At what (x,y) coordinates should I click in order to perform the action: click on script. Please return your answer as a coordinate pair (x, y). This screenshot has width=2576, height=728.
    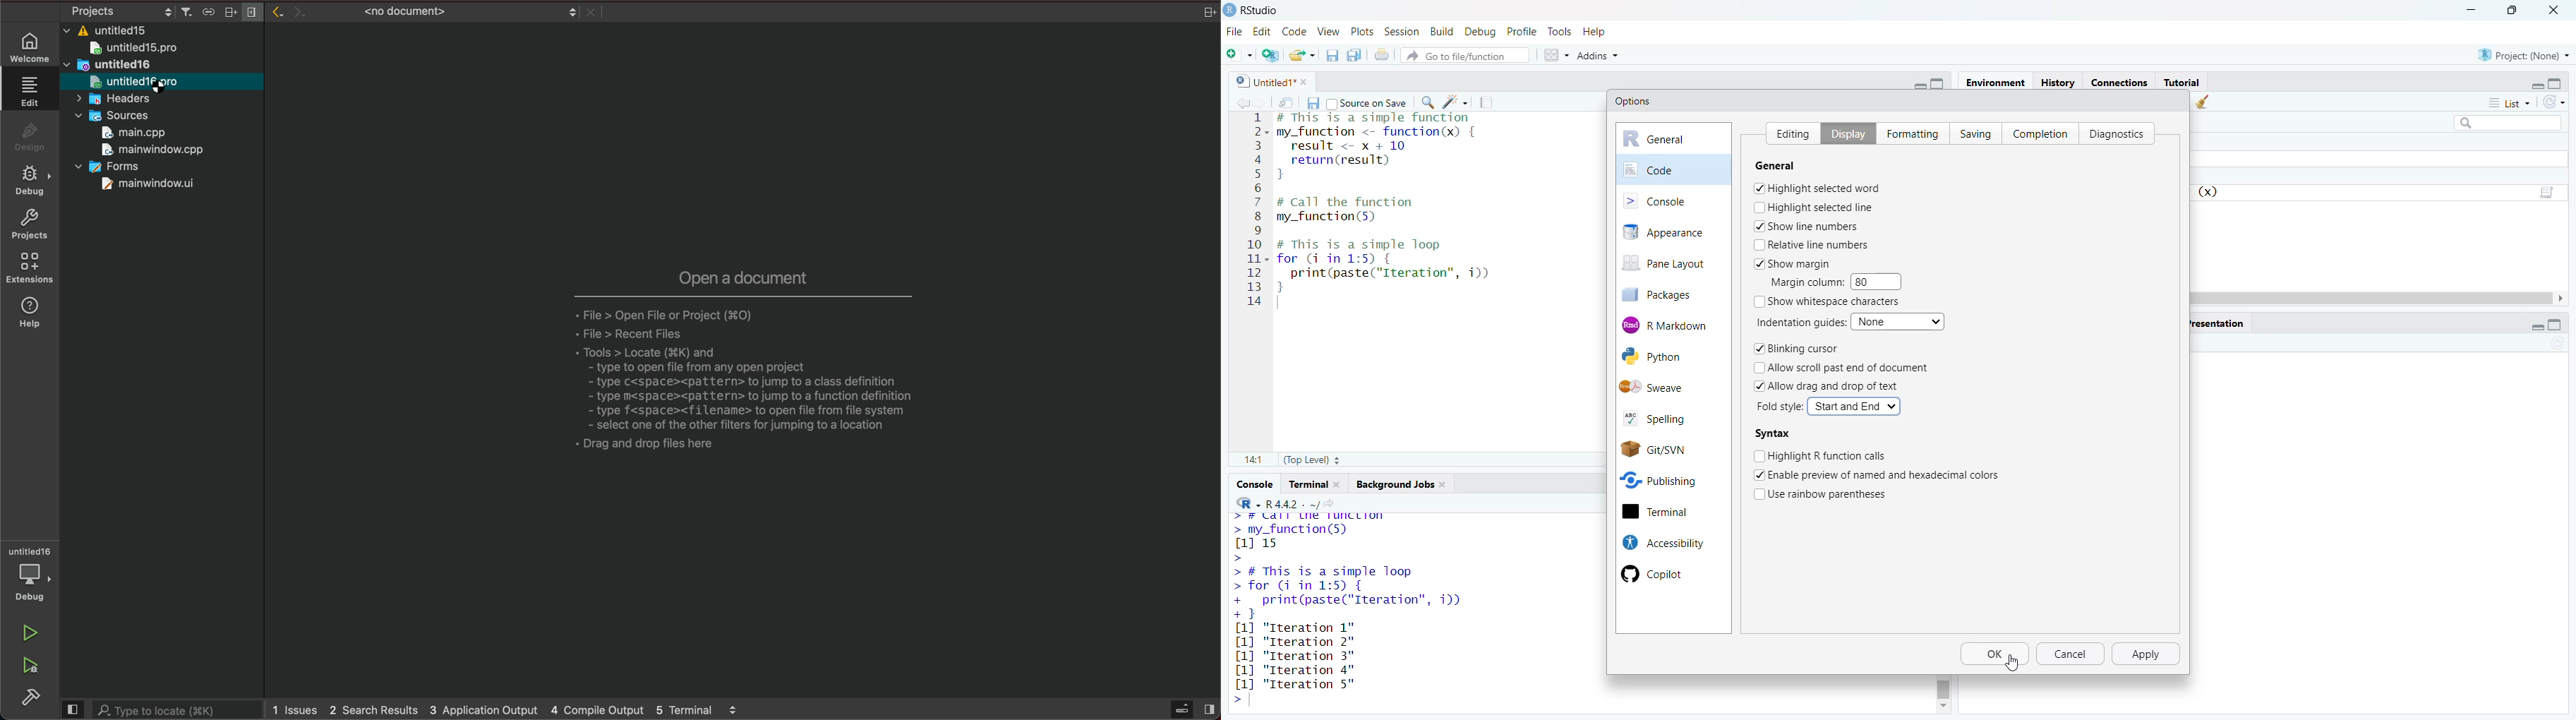
    Looking at the image, I should click on (2549, 190).